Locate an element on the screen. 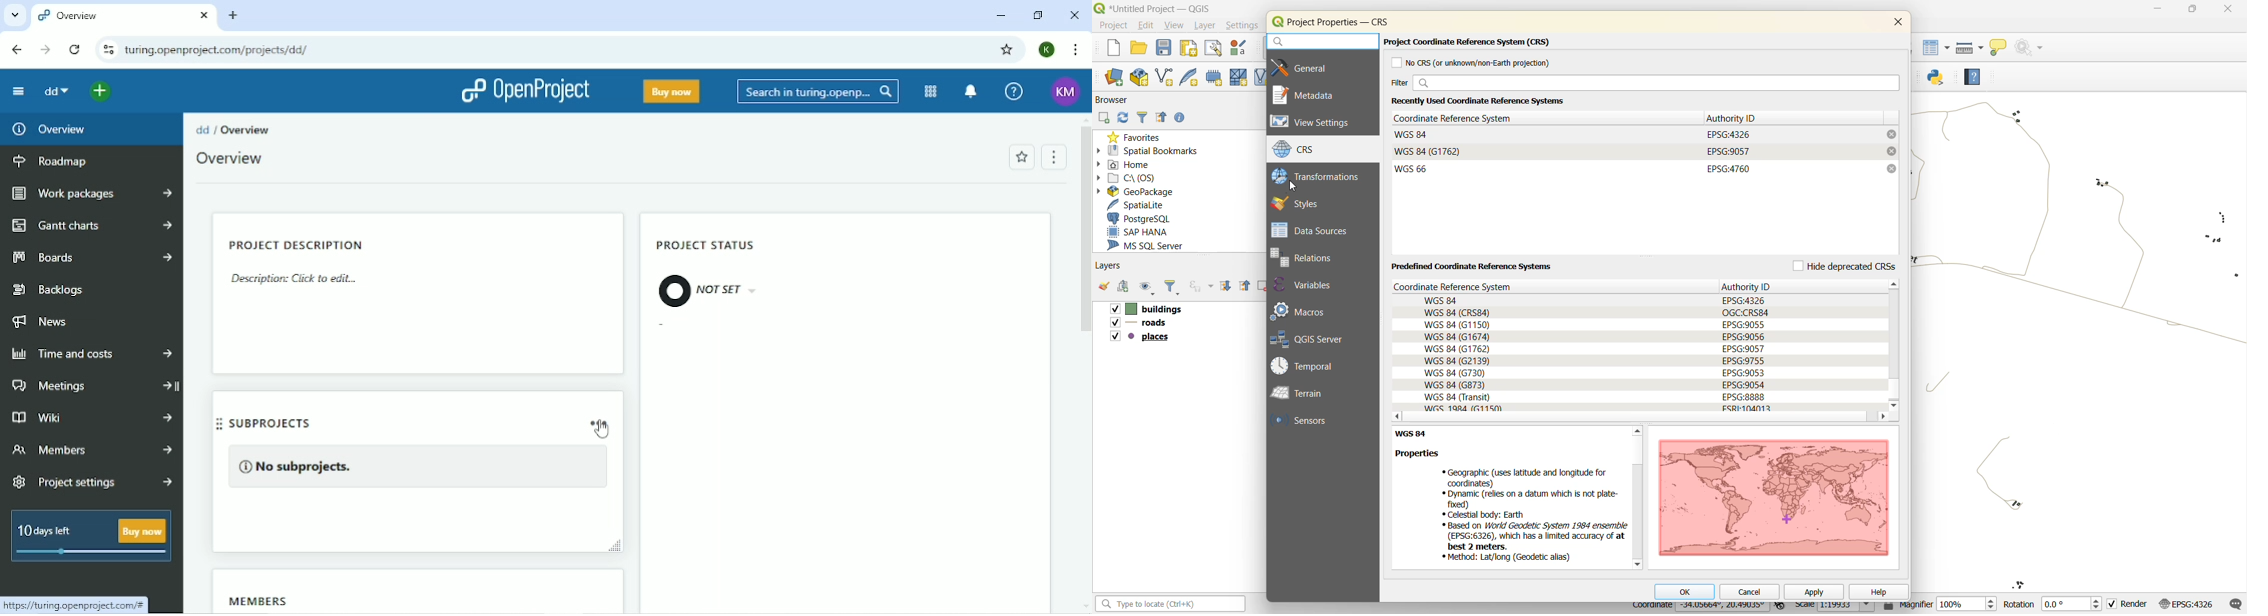 The image size is (2268, 616). Vertical scrollbar is located at coordinates (1085, 232).